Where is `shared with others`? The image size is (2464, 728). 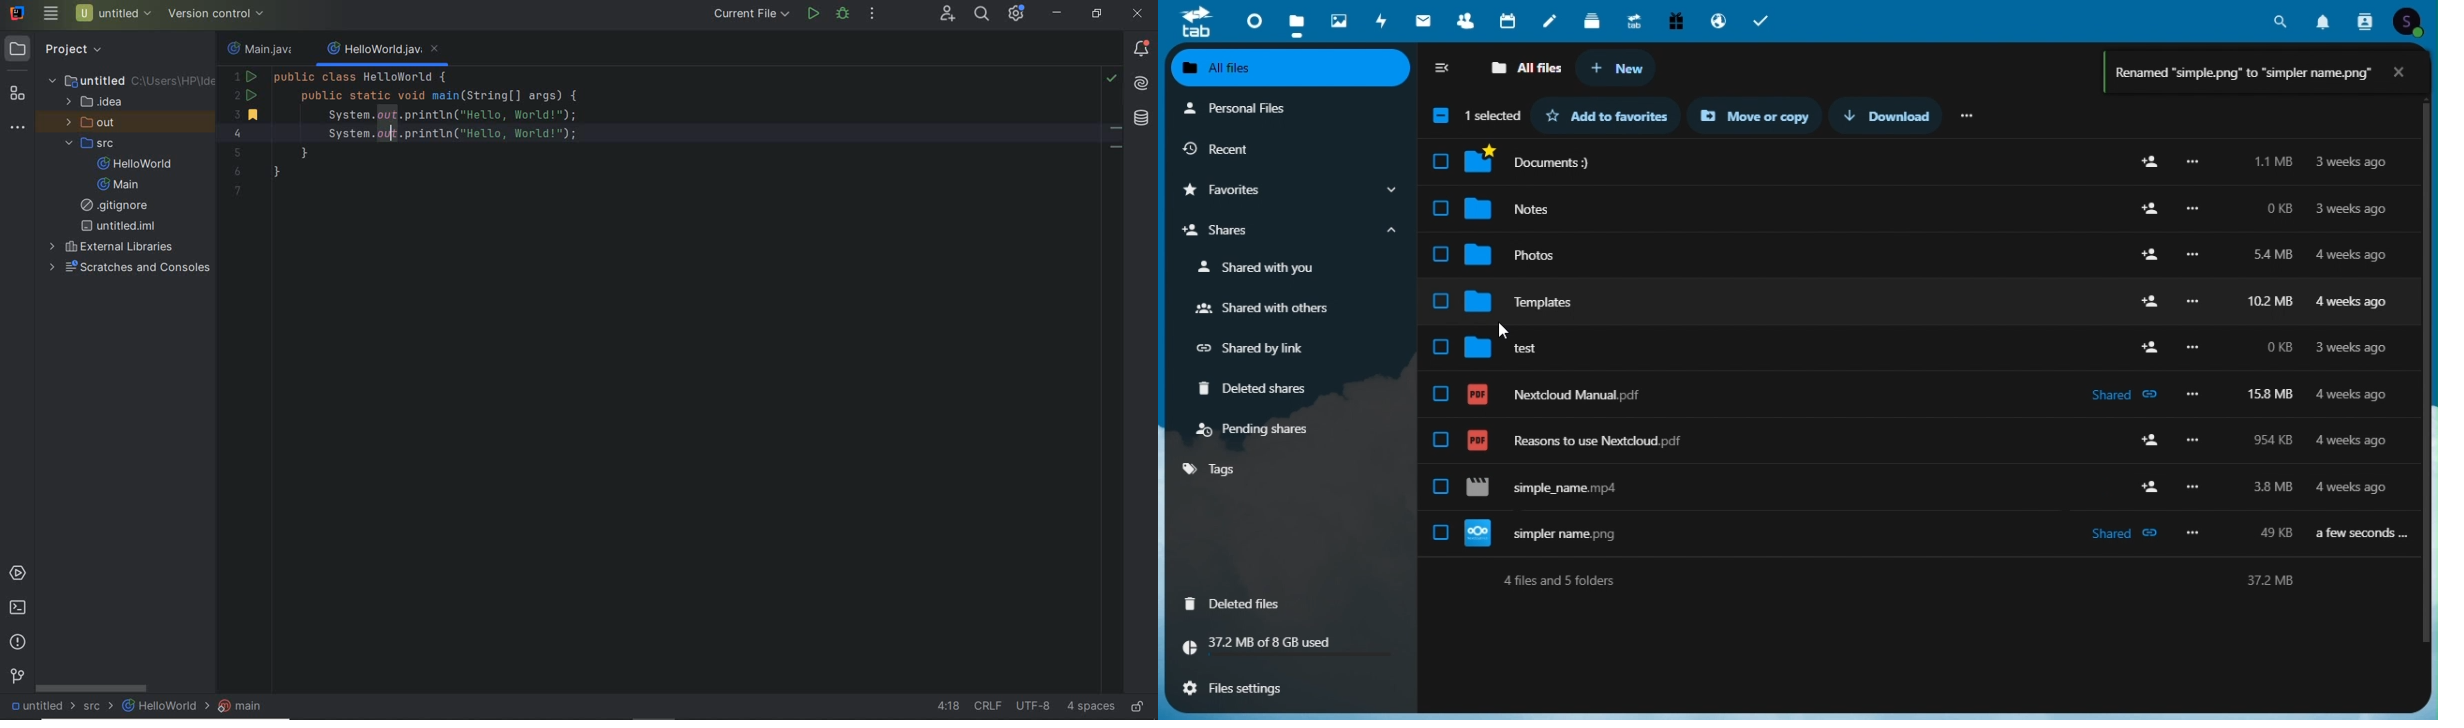
shared with others is located at coordinates (1261, 310).